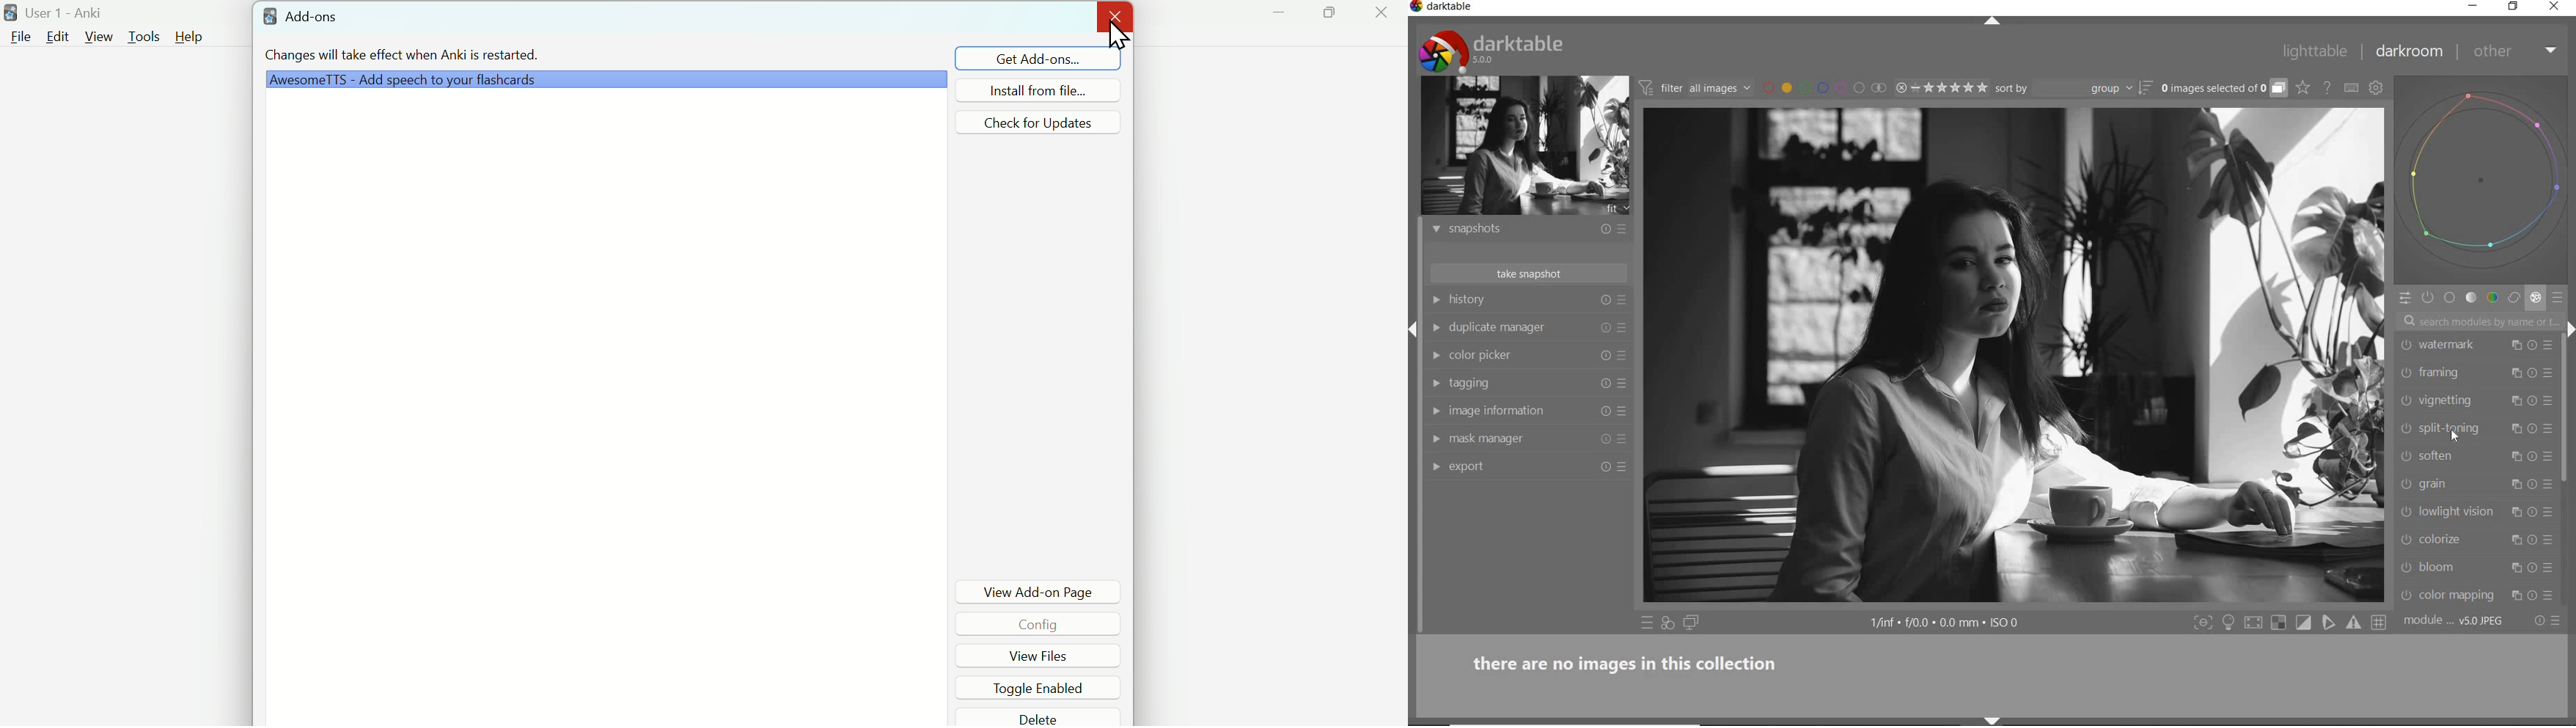 This screenshot has height=728, width=2576. Describe the element at coordinates (1519, 465) in the screenshot. I see `export` at that location.